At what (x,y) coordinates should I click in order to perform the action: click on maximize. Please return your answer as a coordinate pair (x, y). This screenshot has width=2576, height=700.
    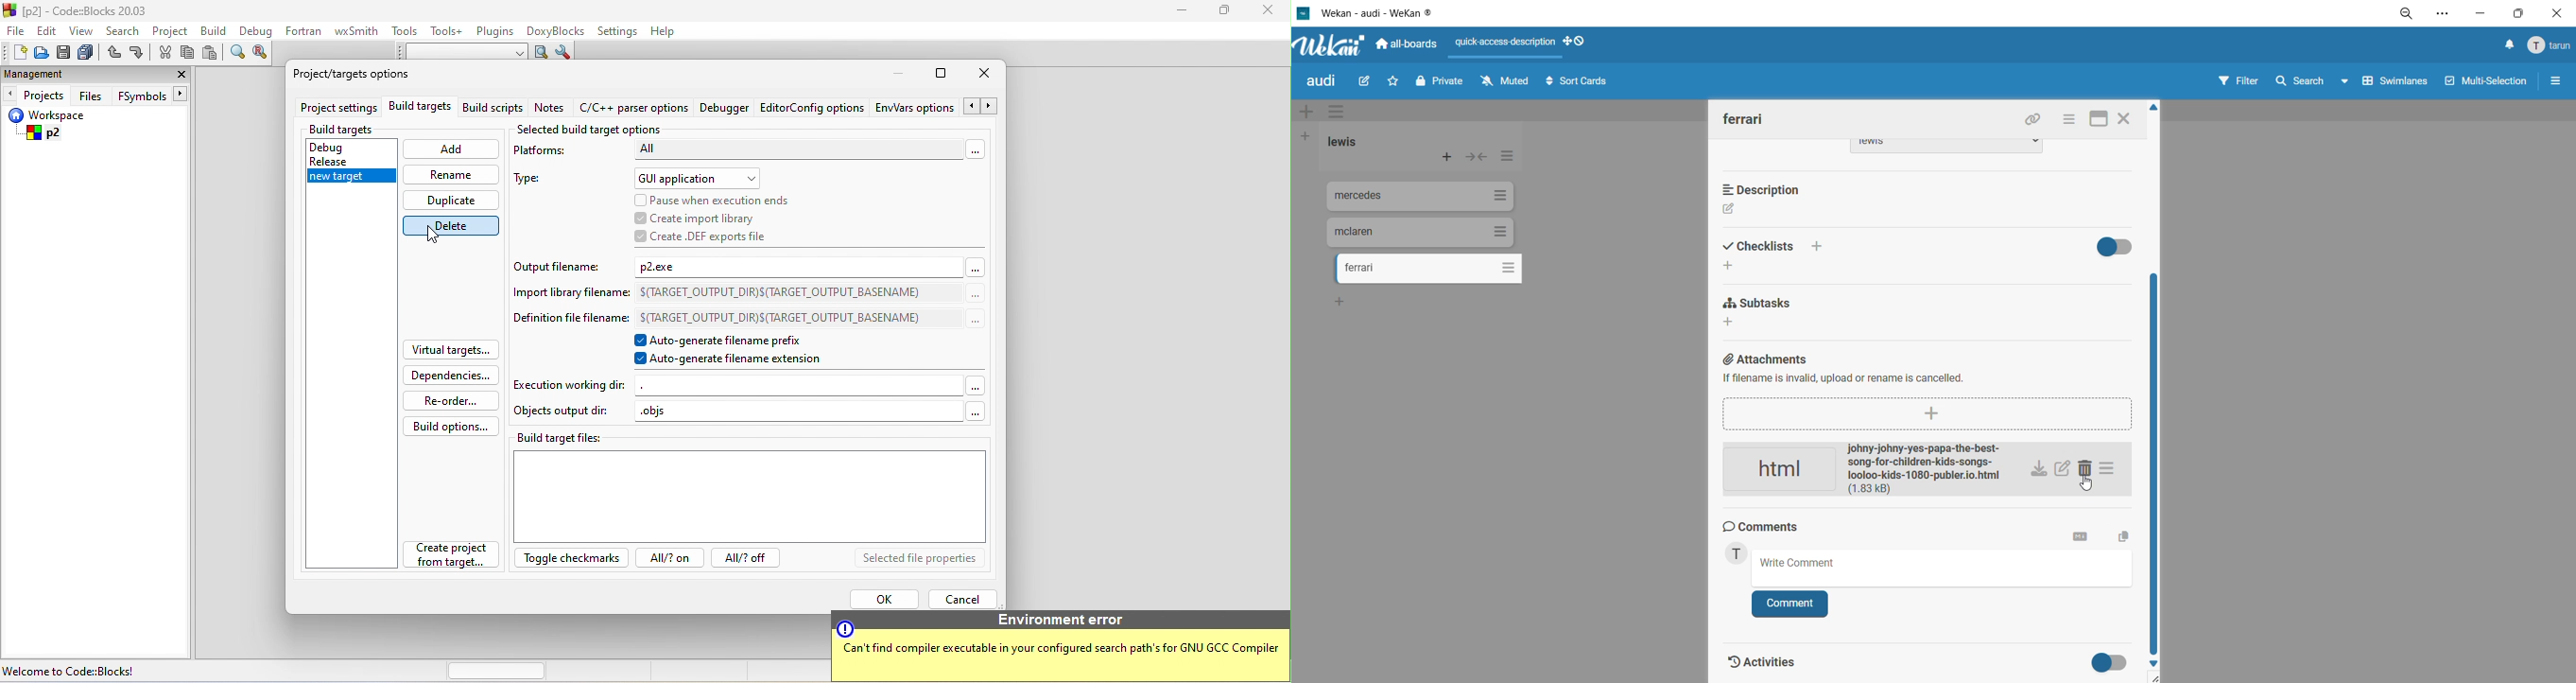
    Looking at the image, I should click on (2098, 120).